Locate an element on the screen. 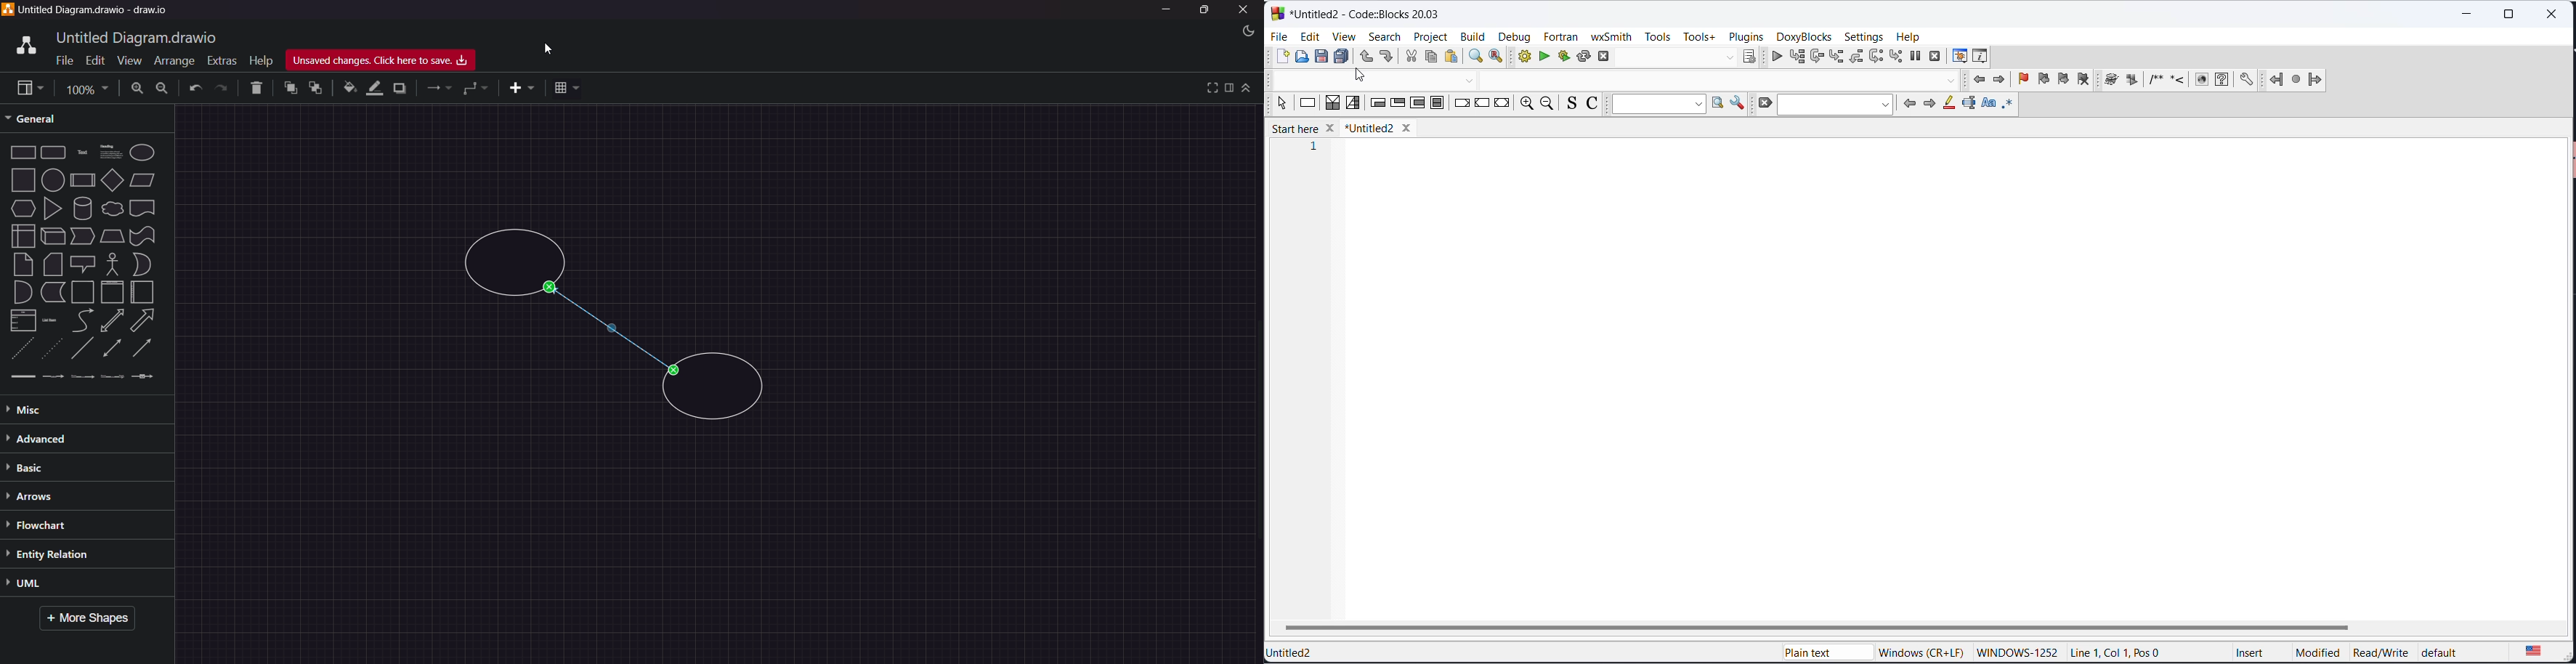 The image size is (2576, 672). title is located at coordinates (139, 36).